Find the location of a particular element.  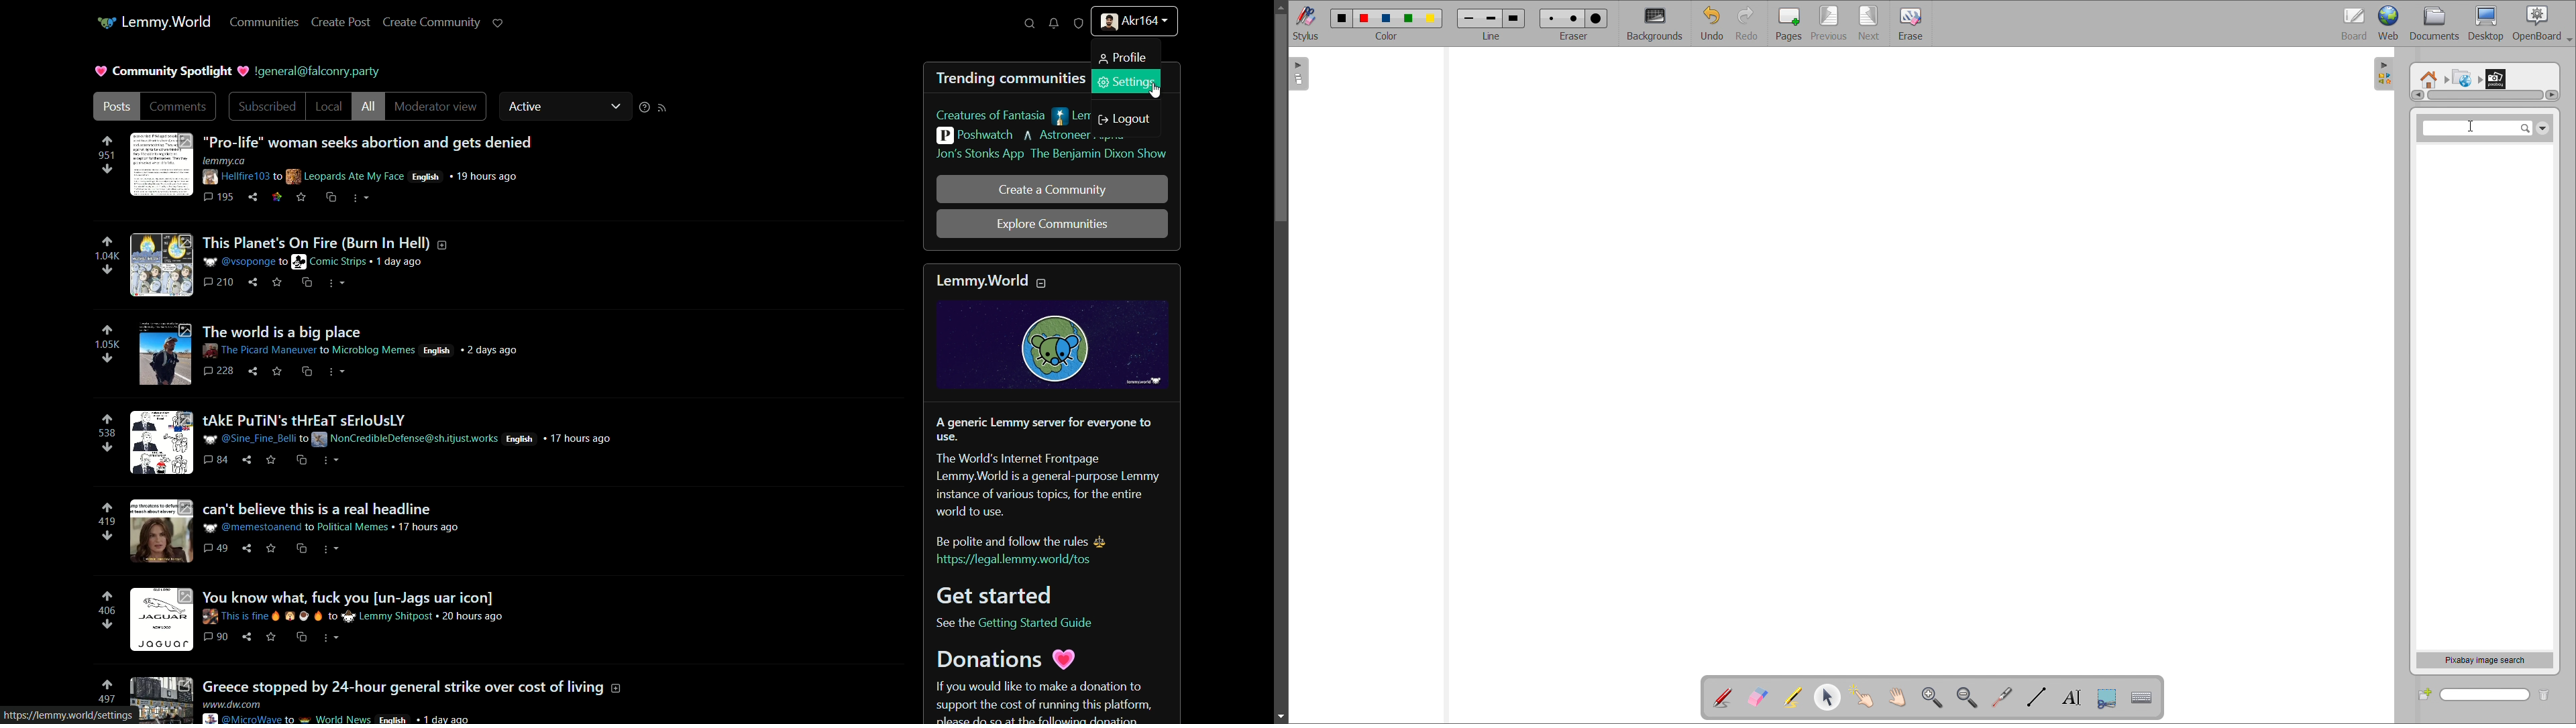

number of vote is located at coordinates (106, 434).